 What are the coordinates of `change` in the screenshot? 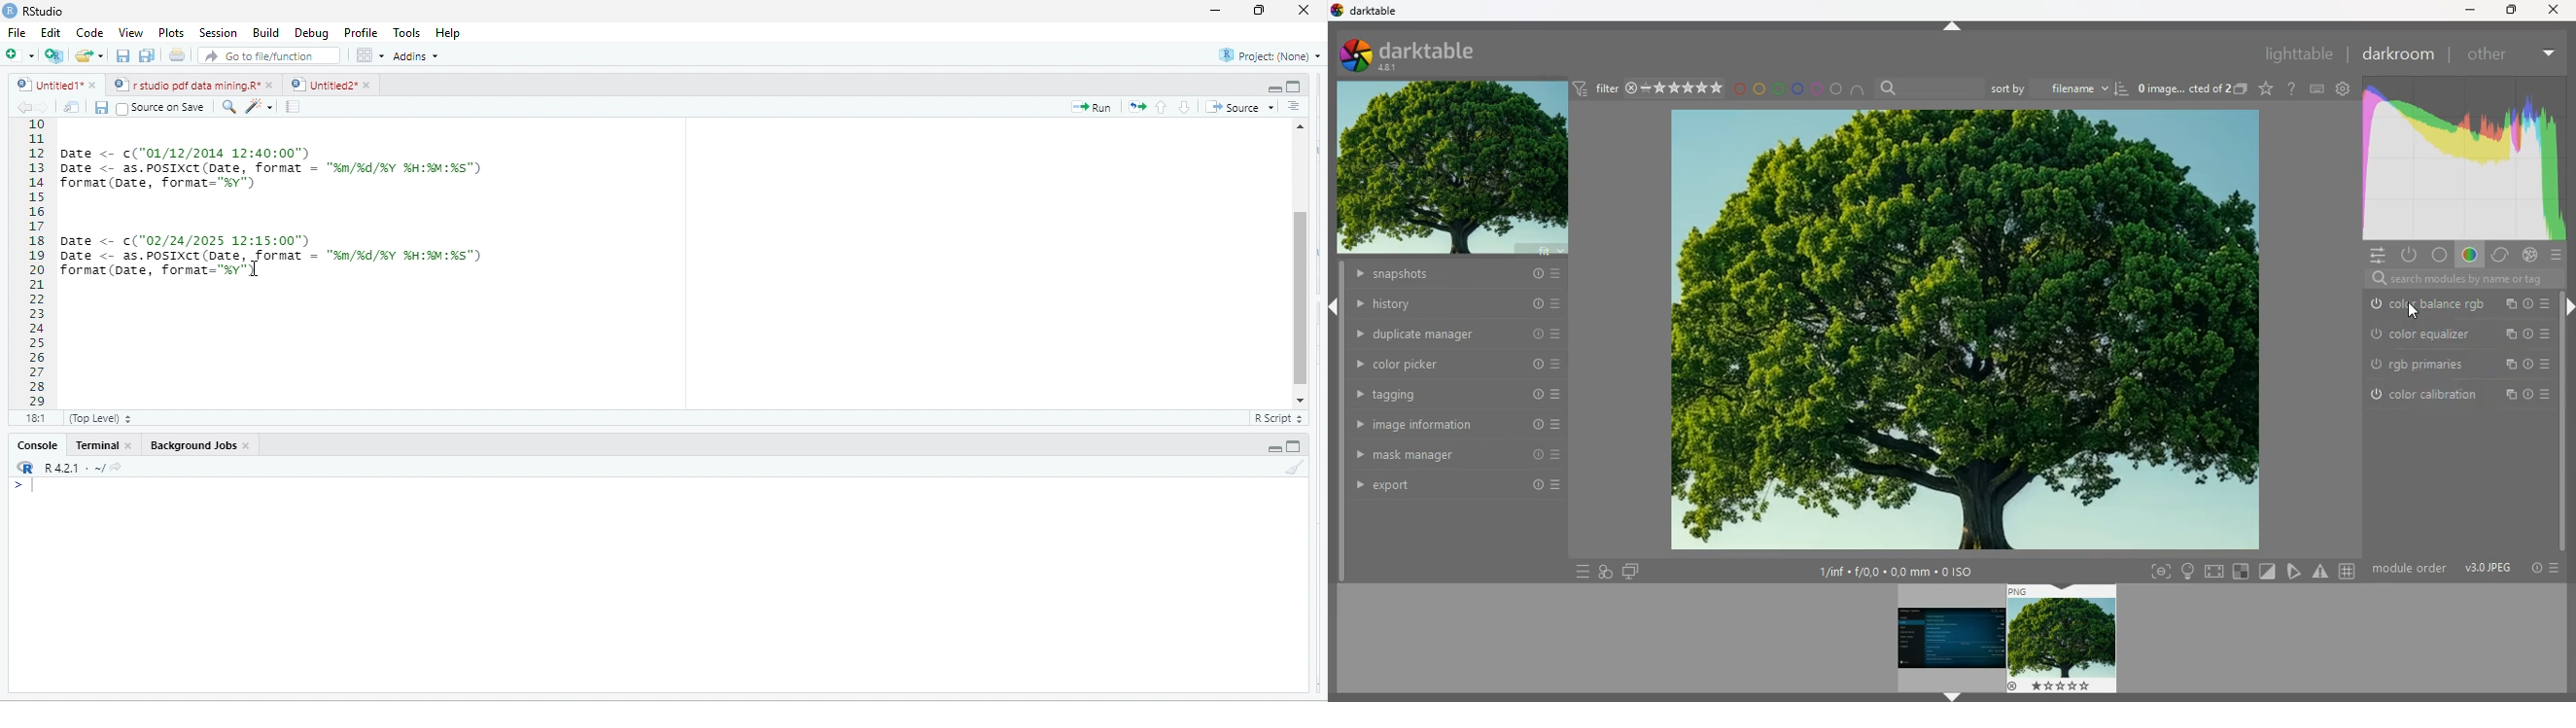 It's located at (2498, 256).